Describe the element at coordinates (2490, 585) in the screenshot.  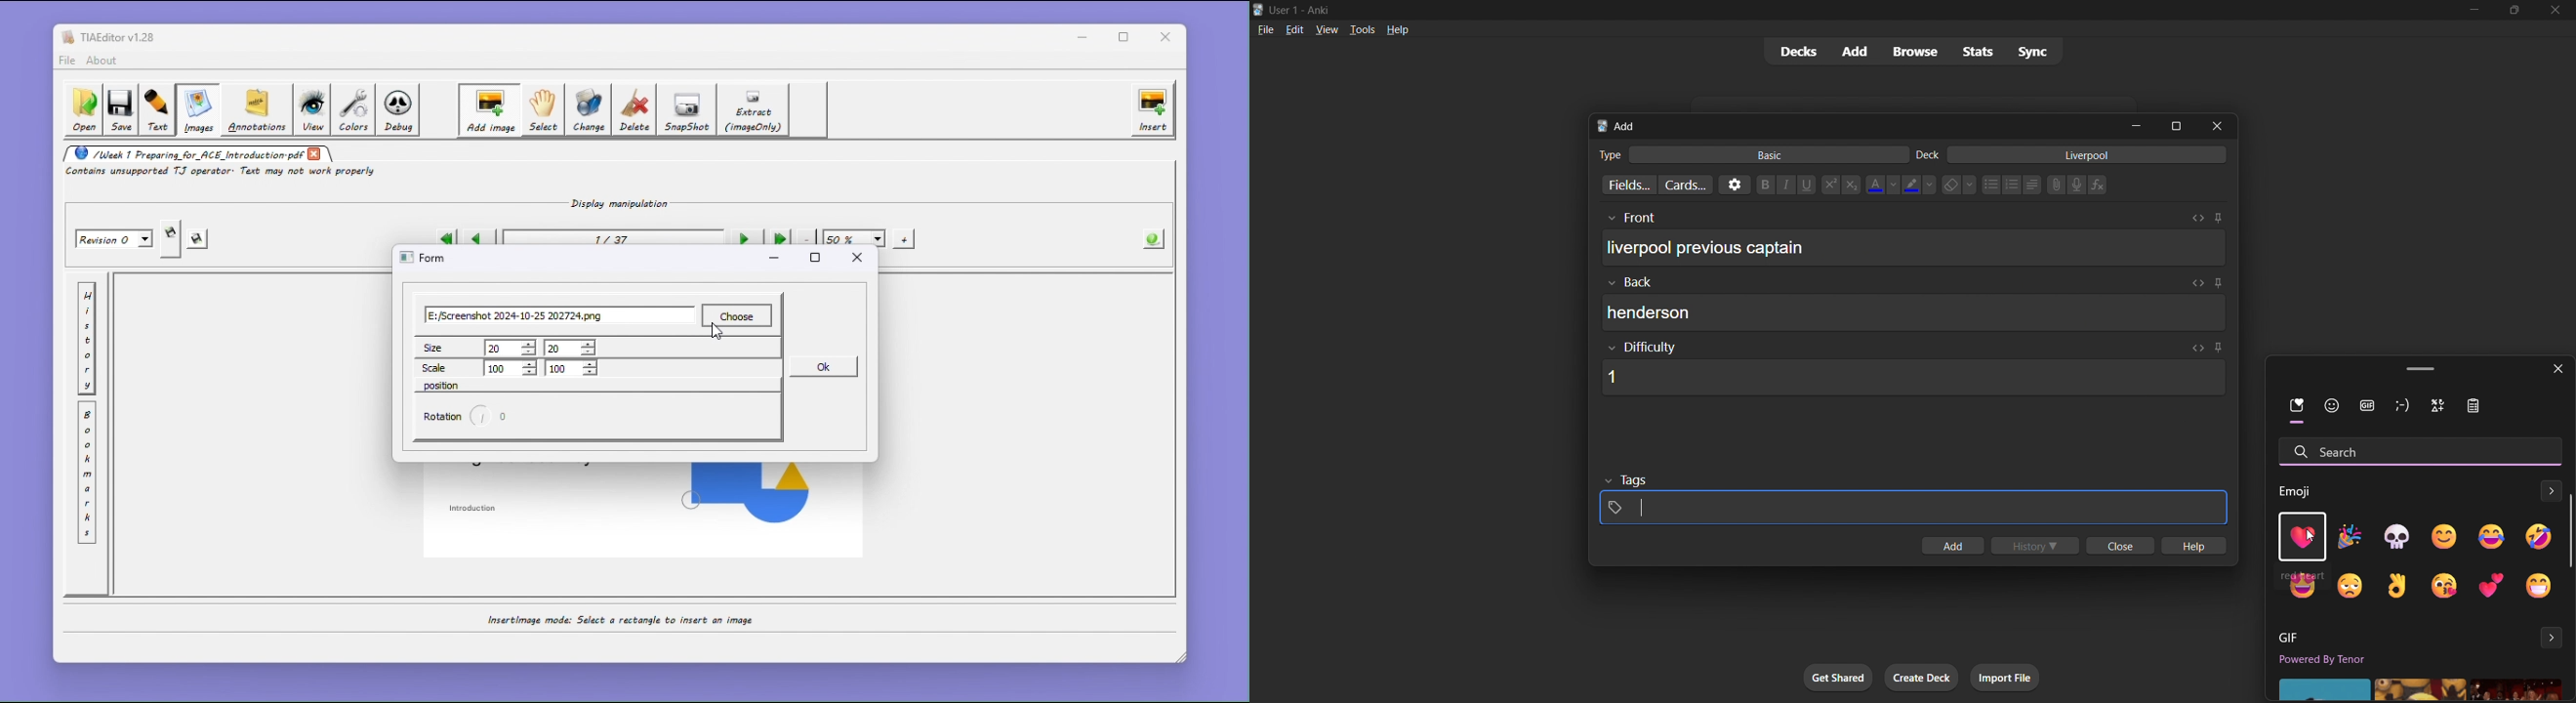
I see `emoji` at that location.